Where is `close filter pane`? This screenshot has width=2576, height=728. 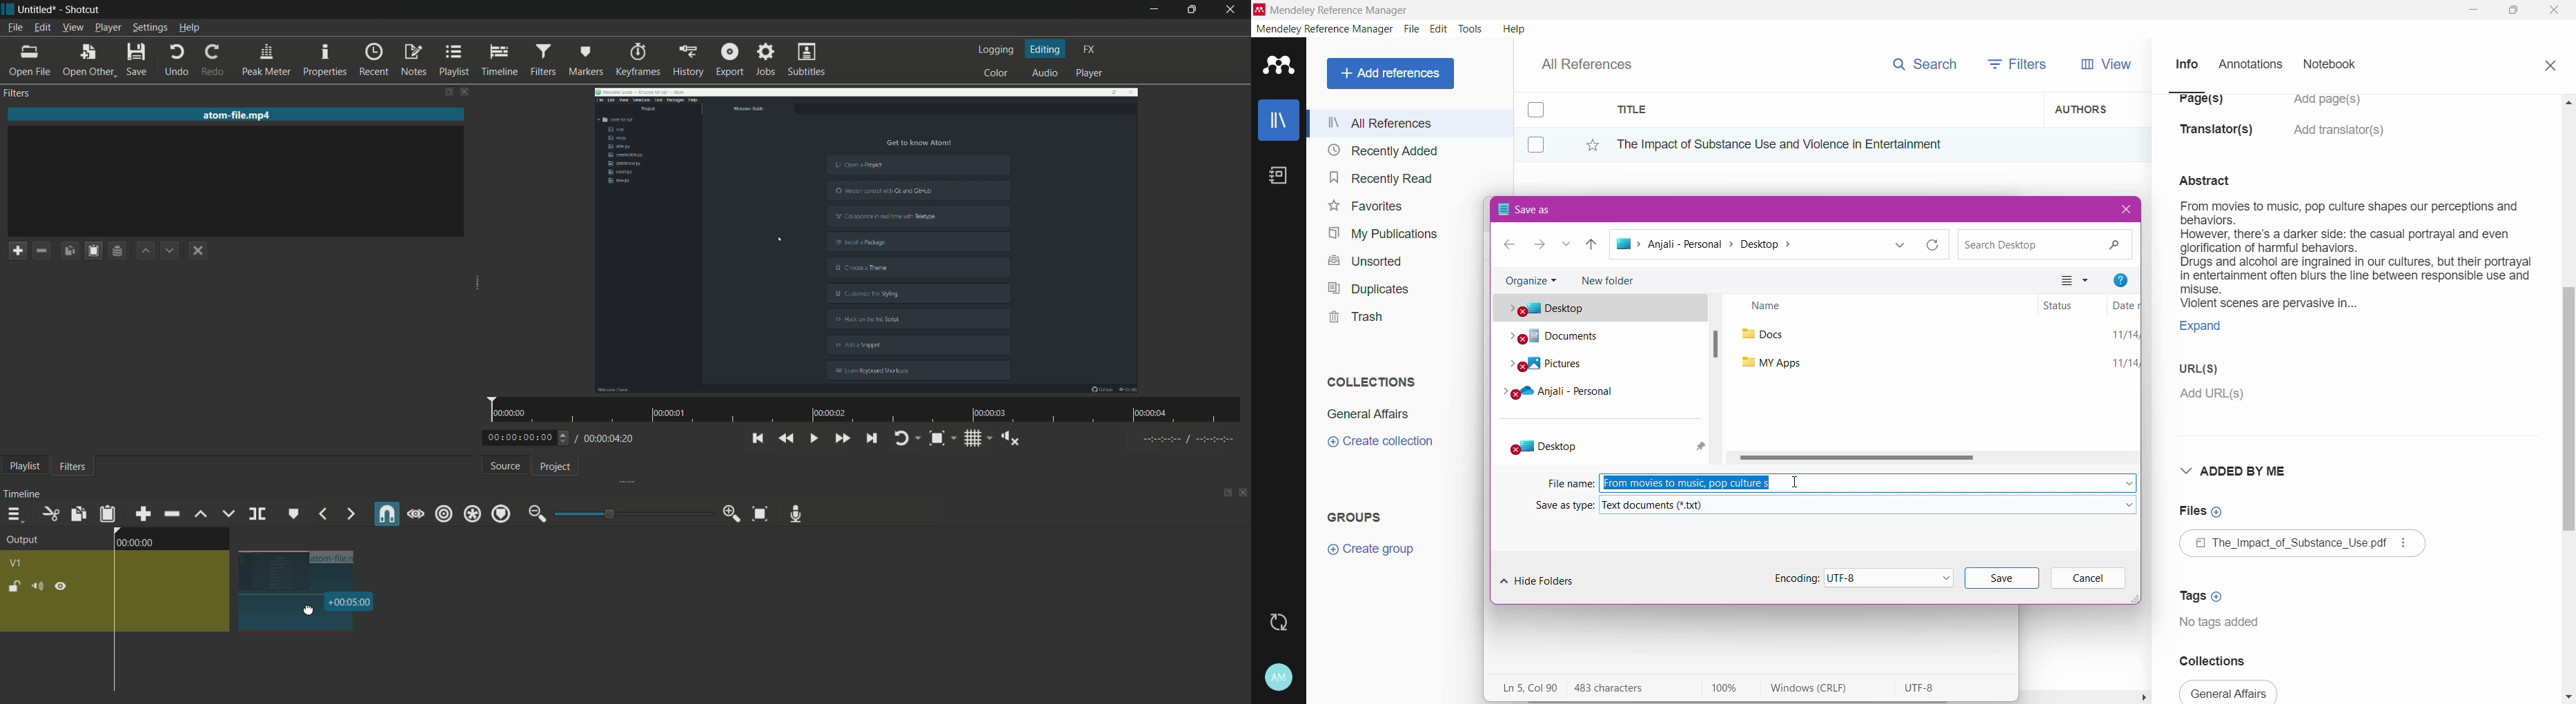
close filter pane is located at coordinates (467, 91).